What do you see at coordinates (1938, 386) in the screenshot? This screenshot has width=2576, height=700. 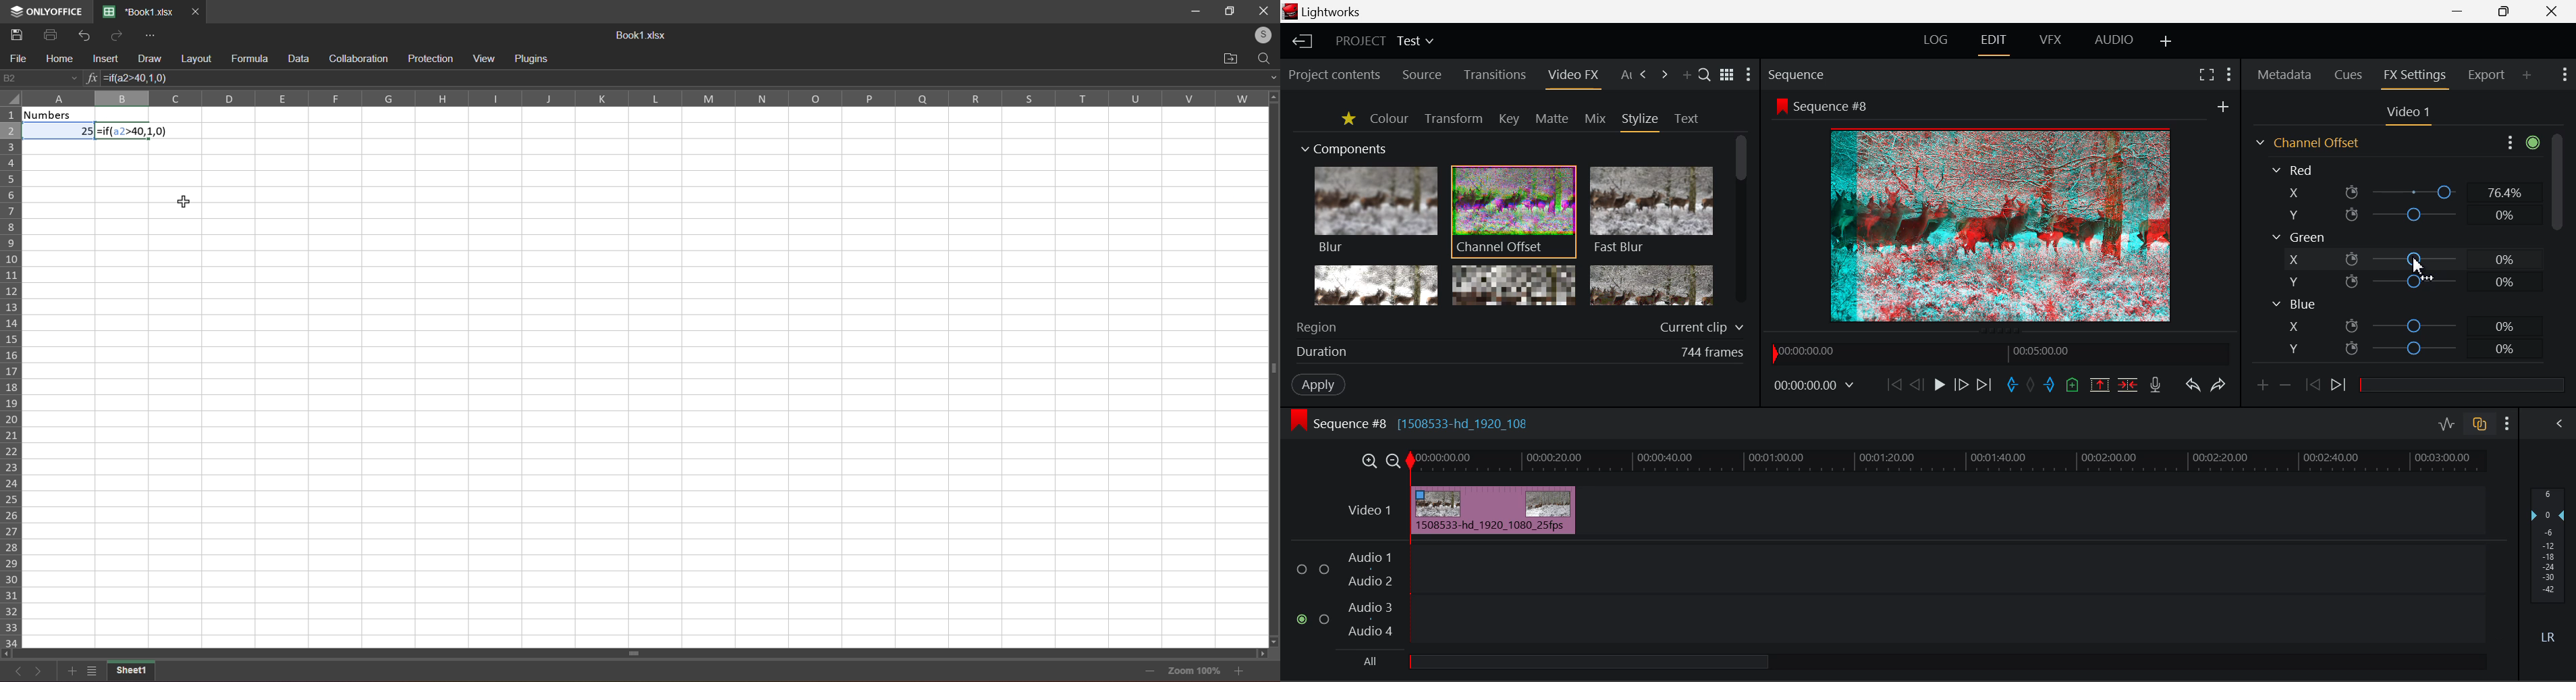 I see `Play` at bounding box center [1938, 386].